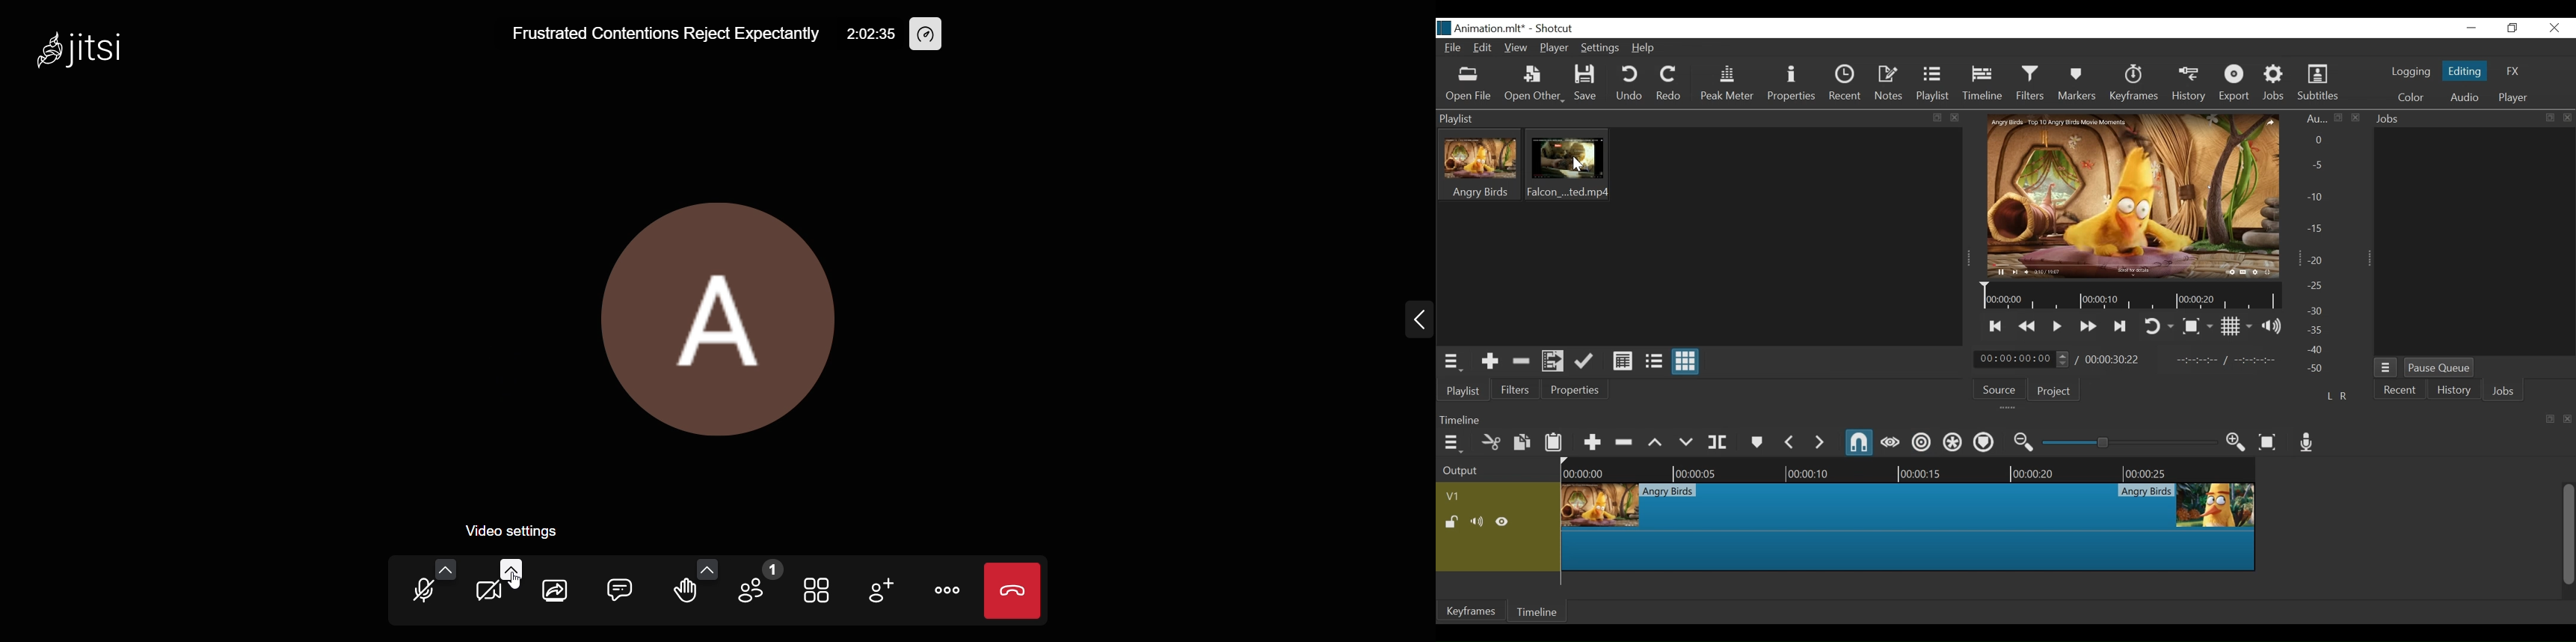 Image resolution: width=2576 pixels, height=644 pixels. I want to click on L R, so click(2337, 395).